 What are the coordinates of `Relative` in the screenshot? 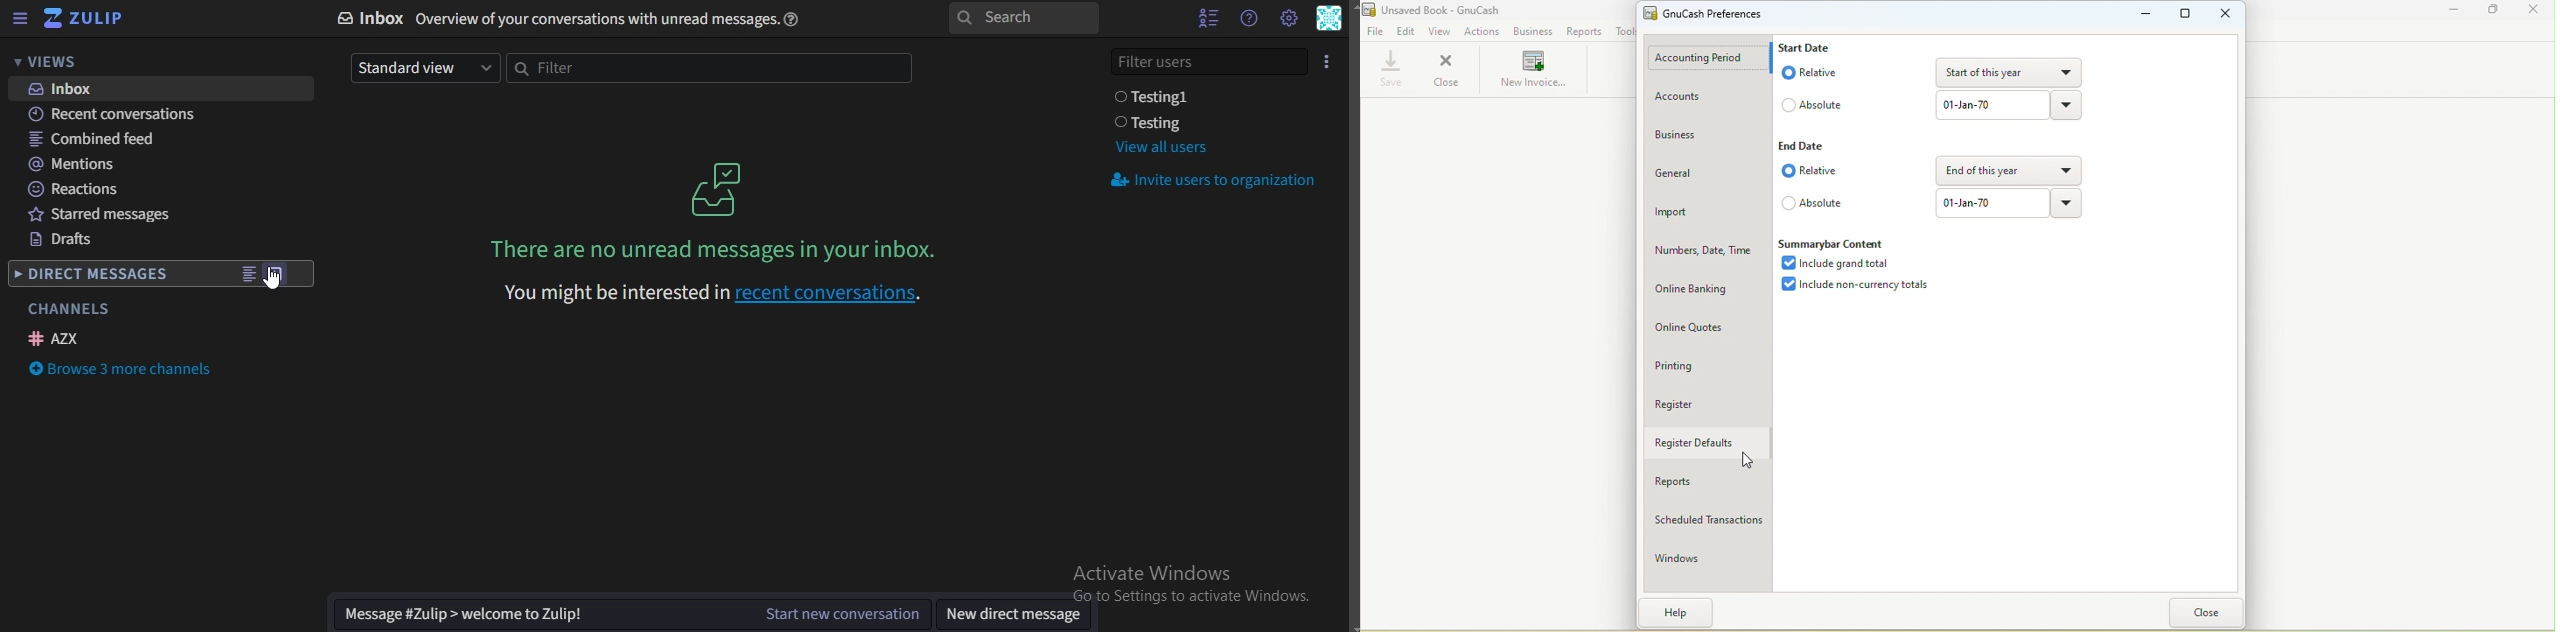 It's located at (1808, 171).